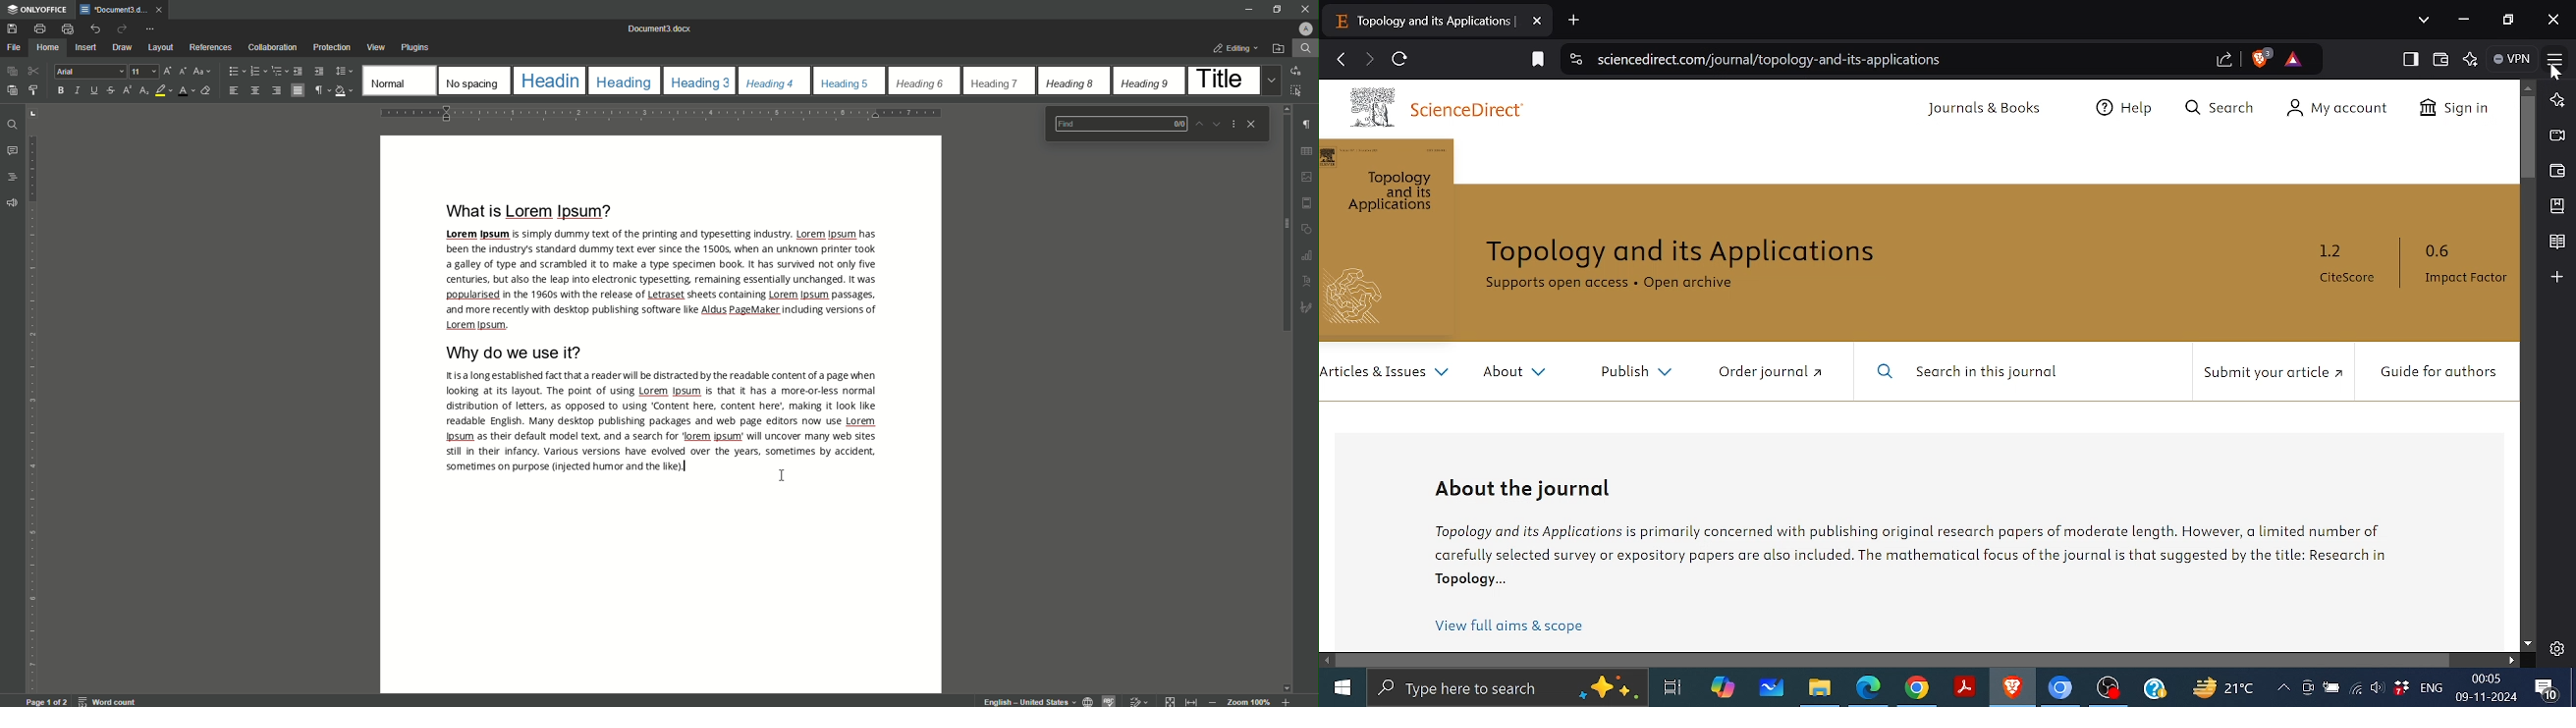  What do you see at coordinates (78, 91) in the screenshot?
I see `Italics` at bounding box center [78, 91].